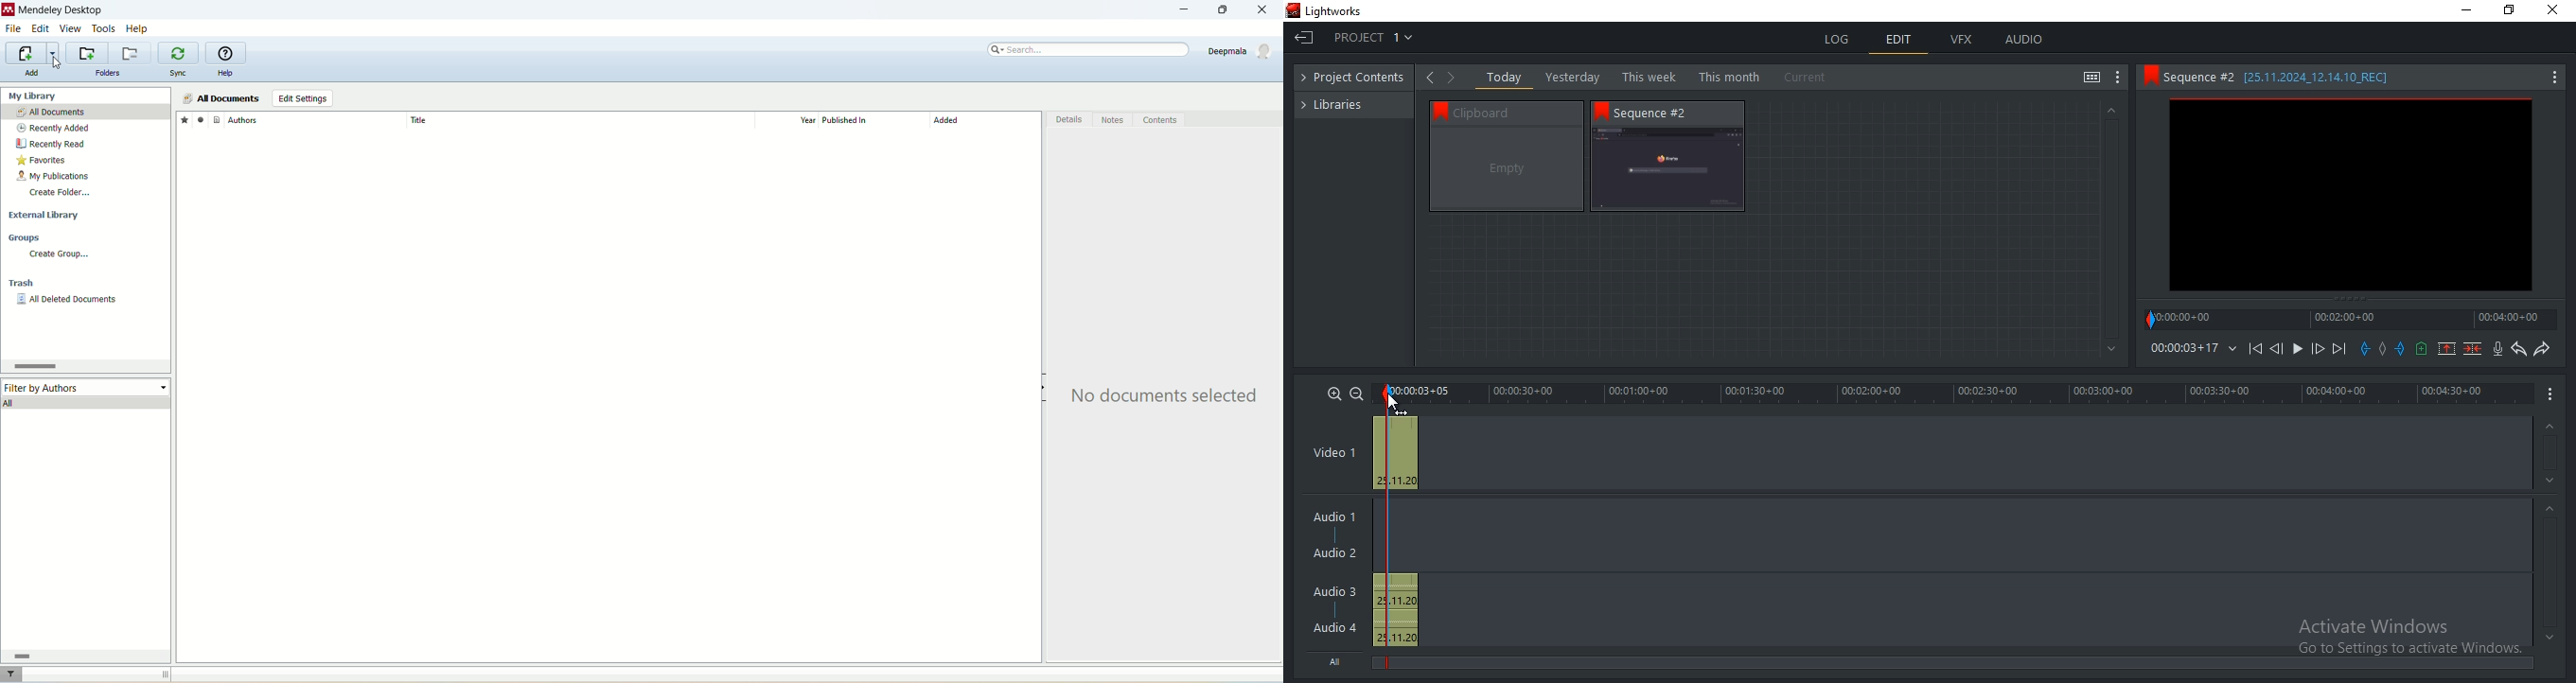 Image resolution: width=2576 pixels, height=700 pixels. I want to click on groups, so click(25, 239).